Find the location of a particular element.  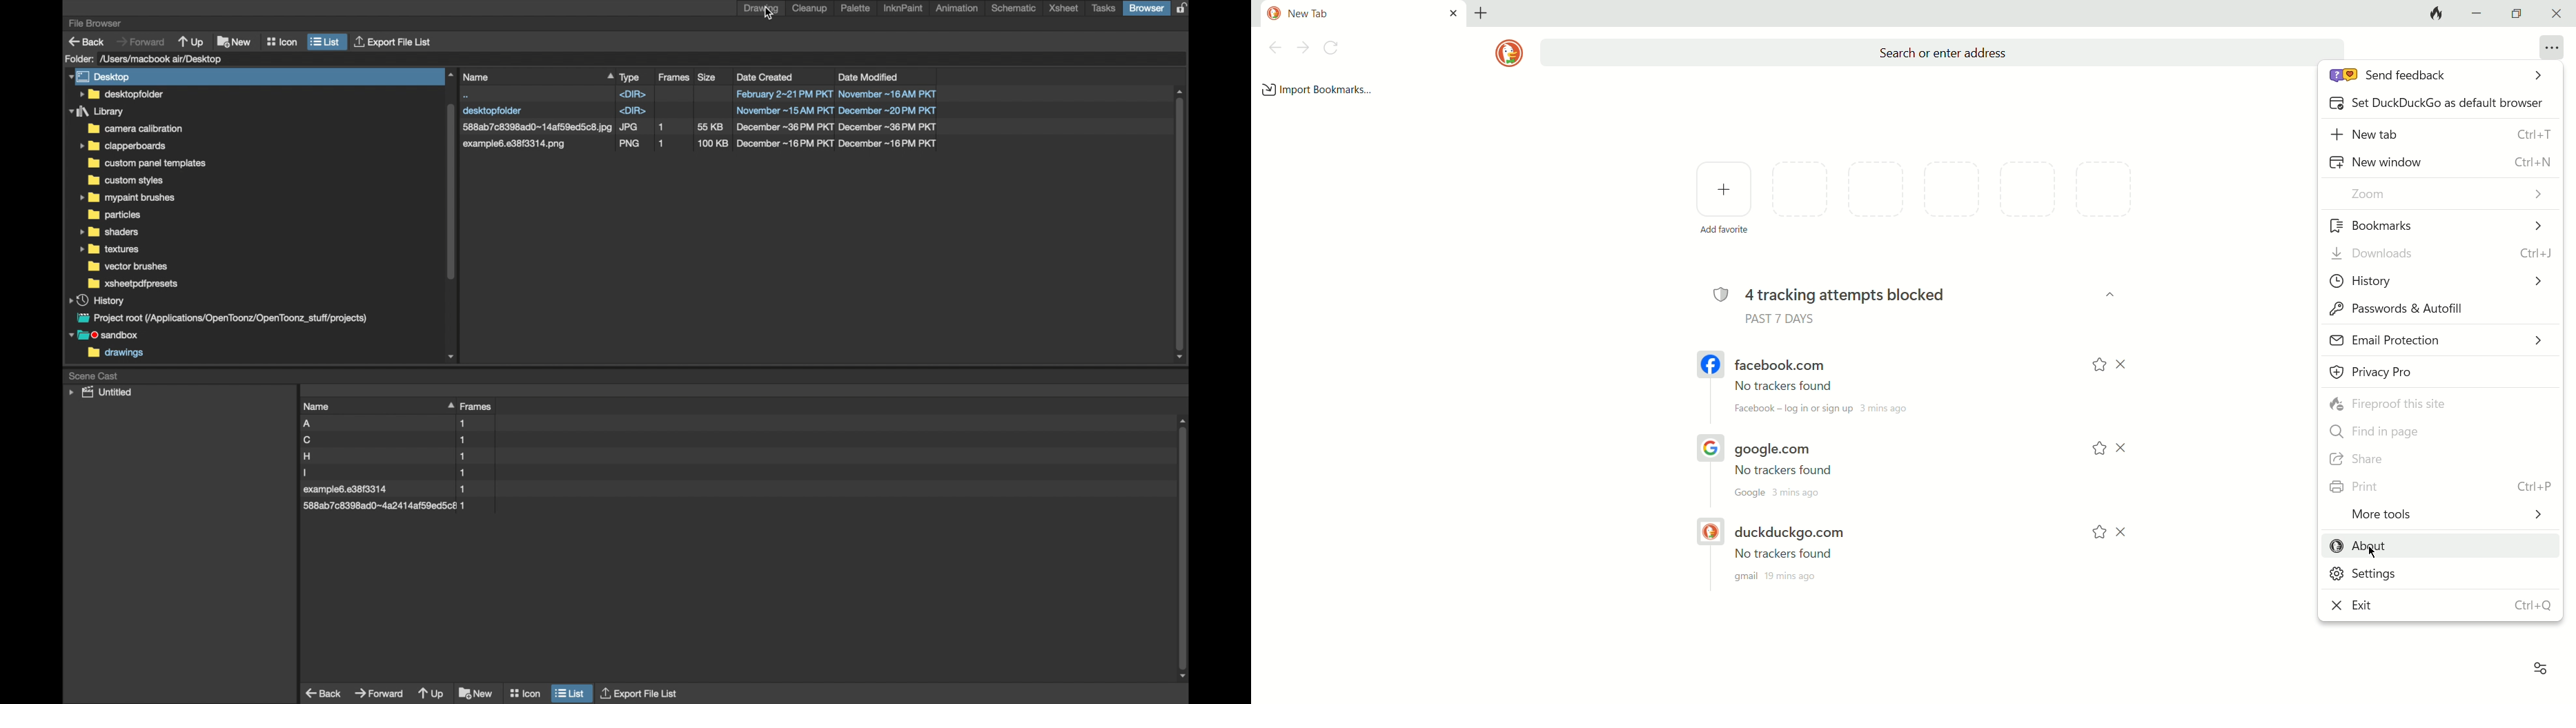

share is located at coordinates (2432, 459).